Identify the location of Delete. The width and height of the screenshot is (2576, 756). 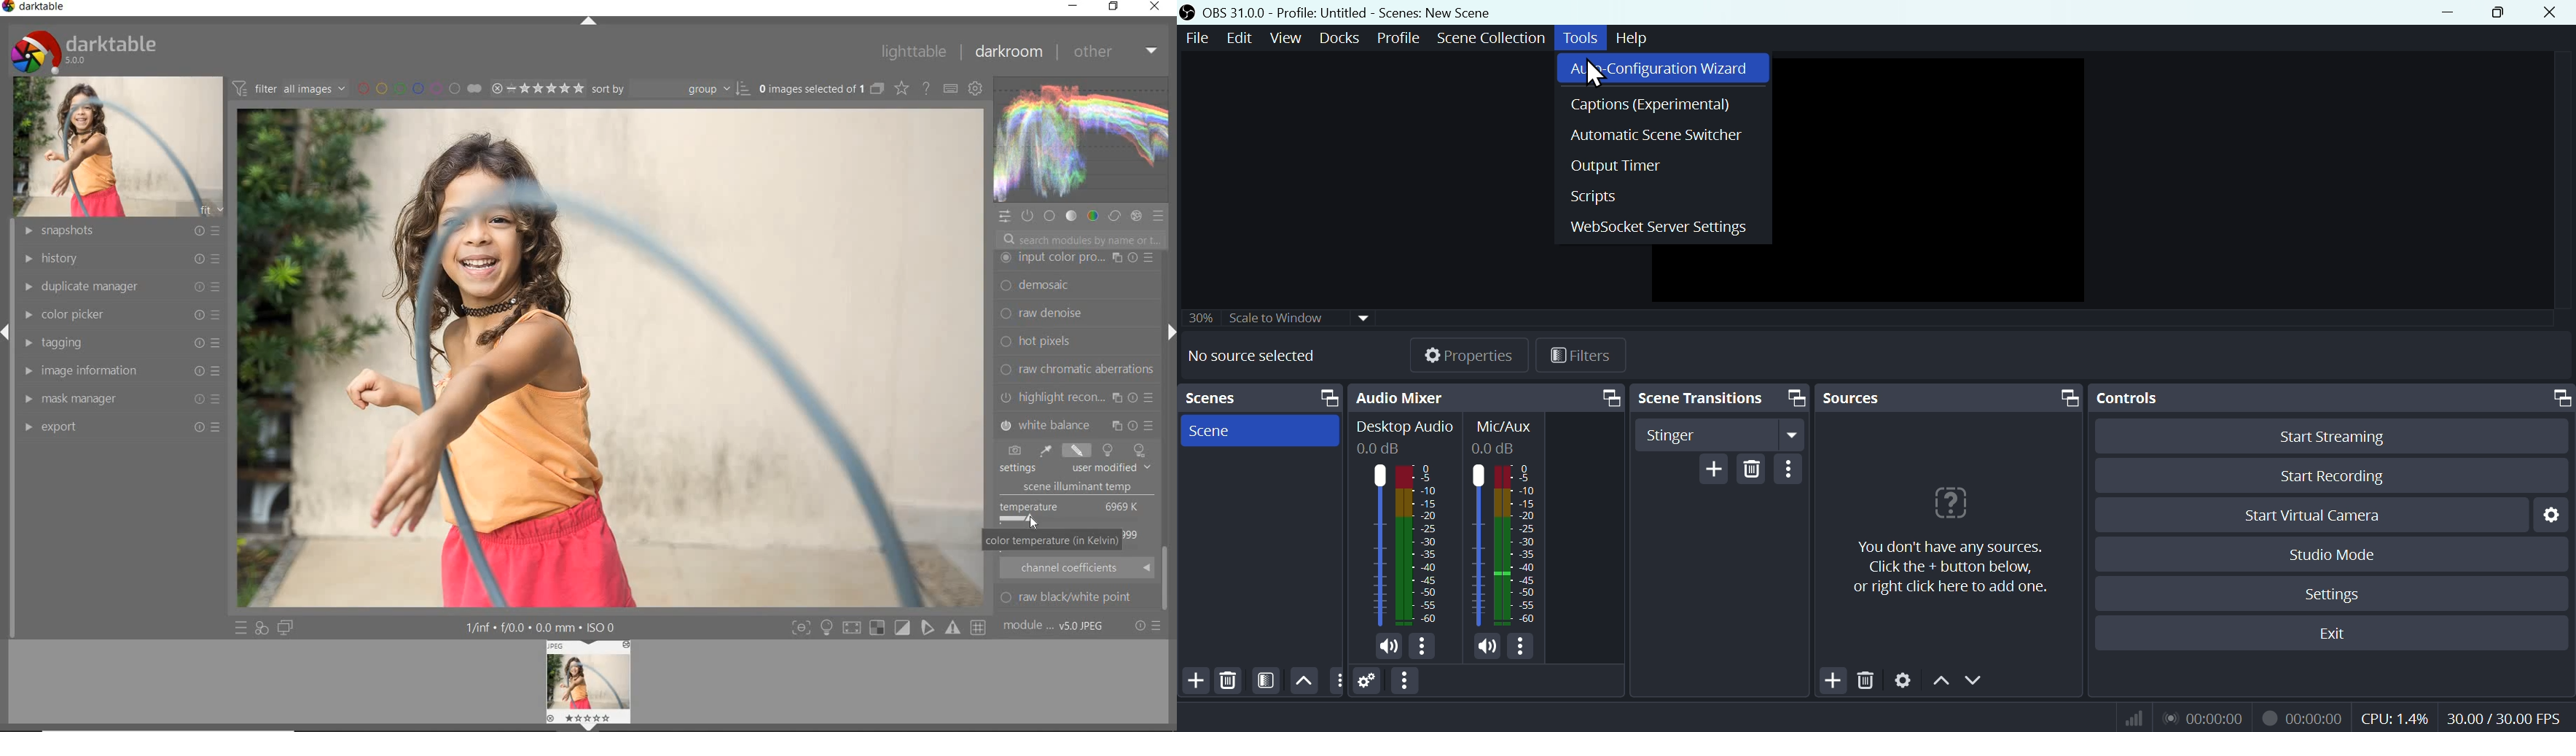
(1229, 680).